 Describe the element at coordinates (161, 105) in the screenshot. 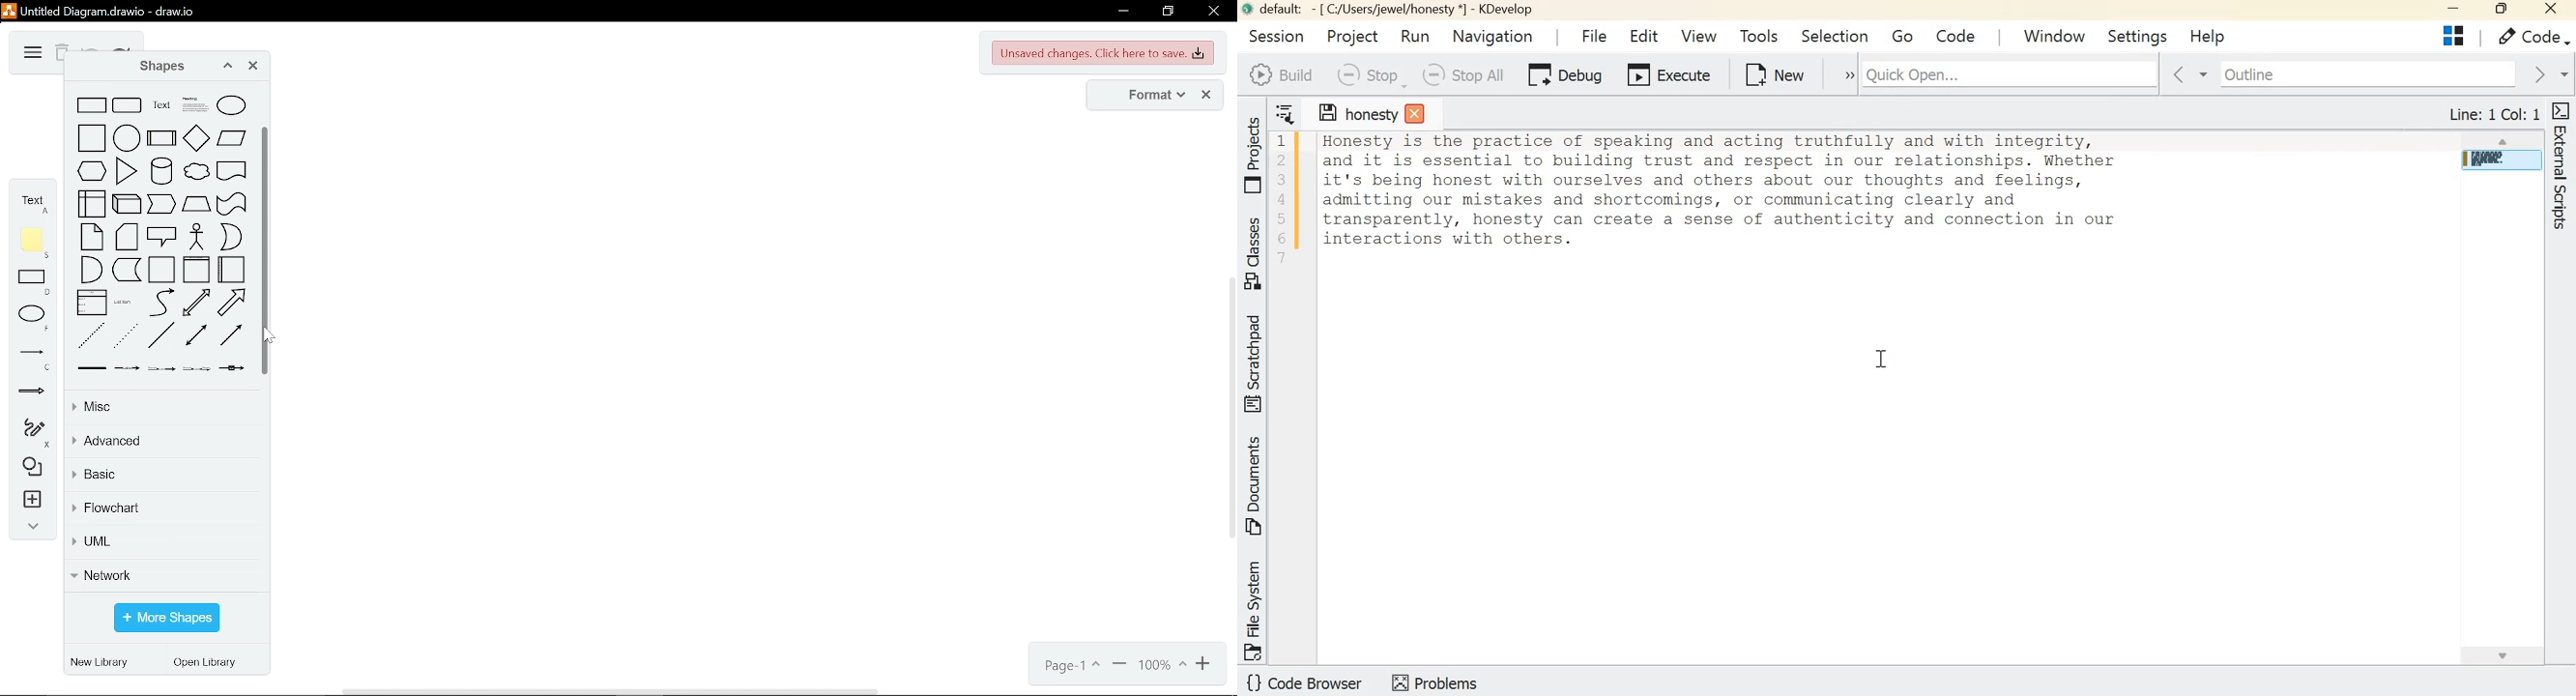

I see `text` at that location.